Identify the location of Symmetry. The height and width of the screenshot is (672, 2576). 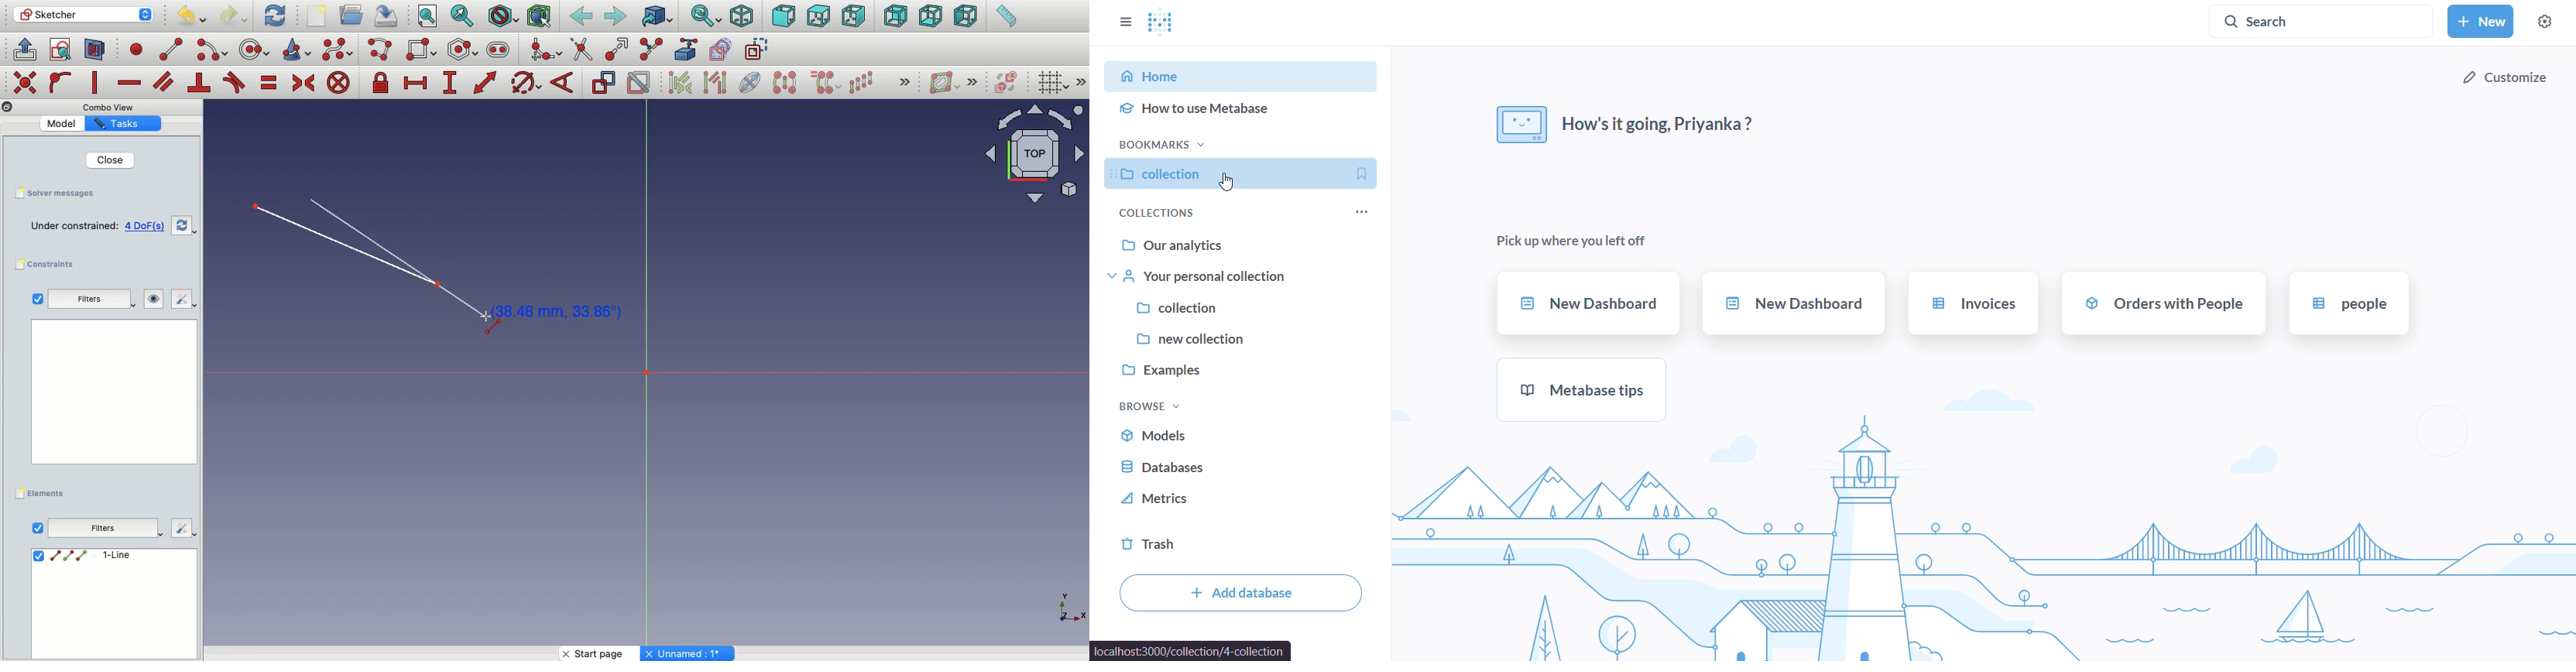
(784, 82).